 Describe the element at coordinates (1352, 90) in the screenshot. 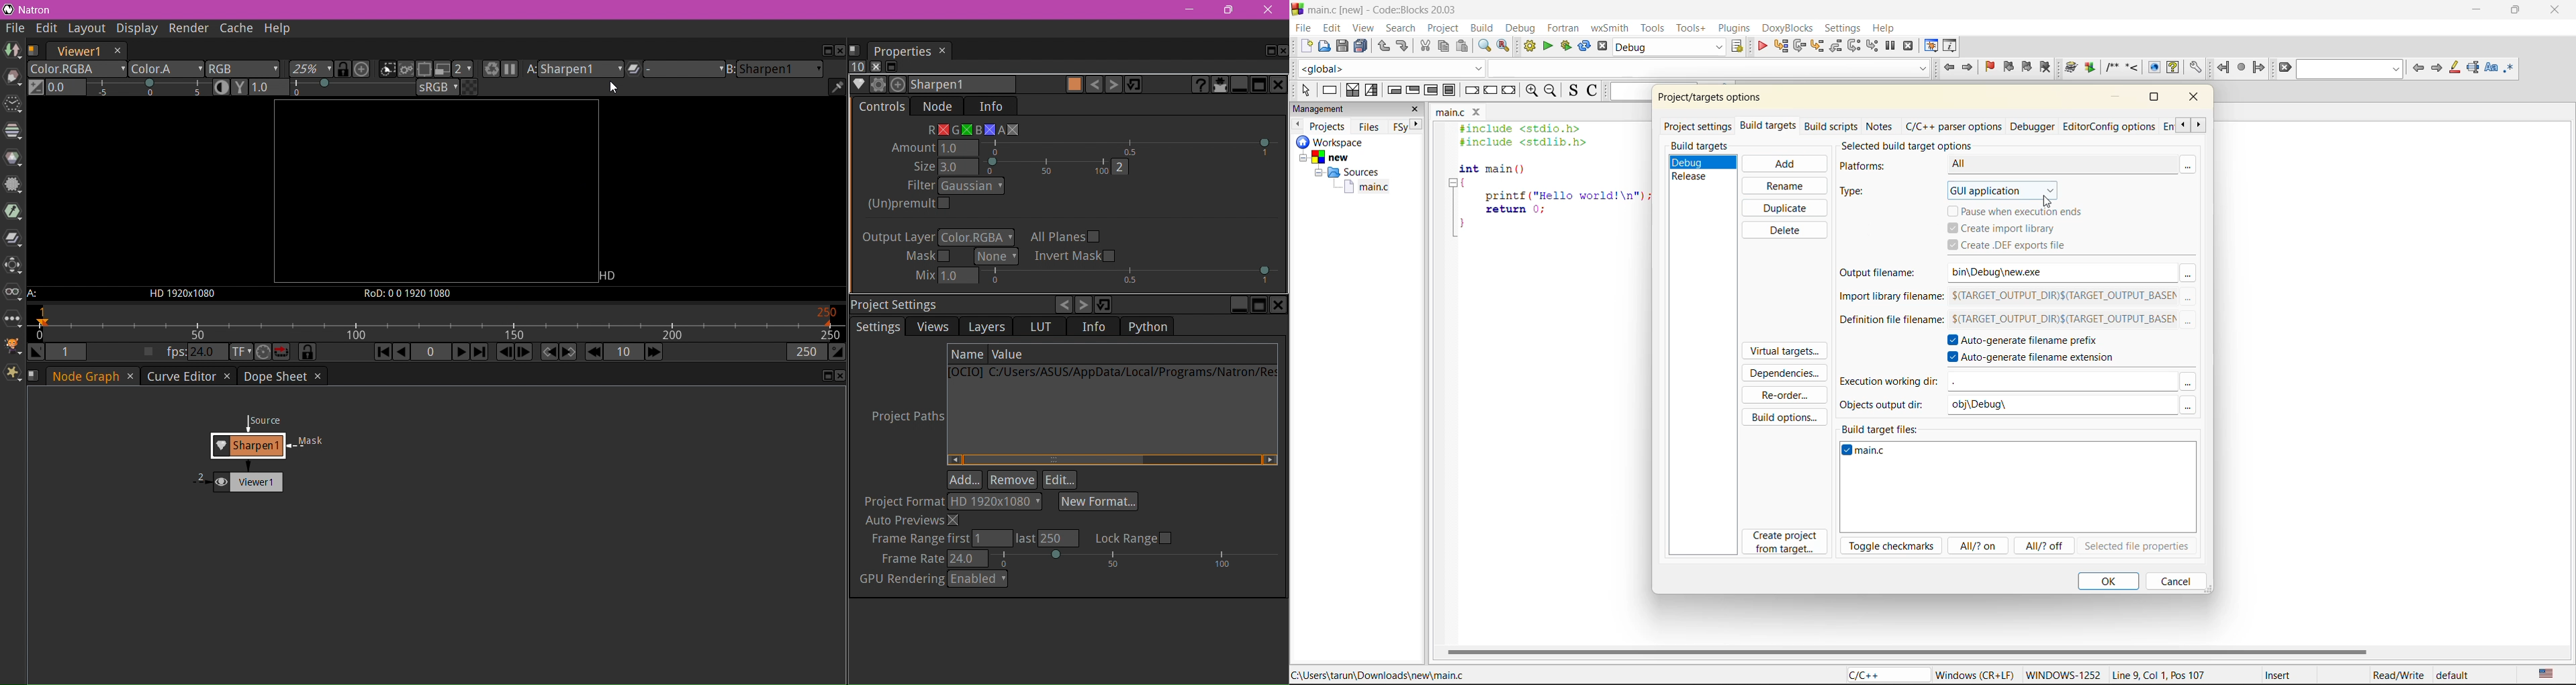

I see `decision` at that location.